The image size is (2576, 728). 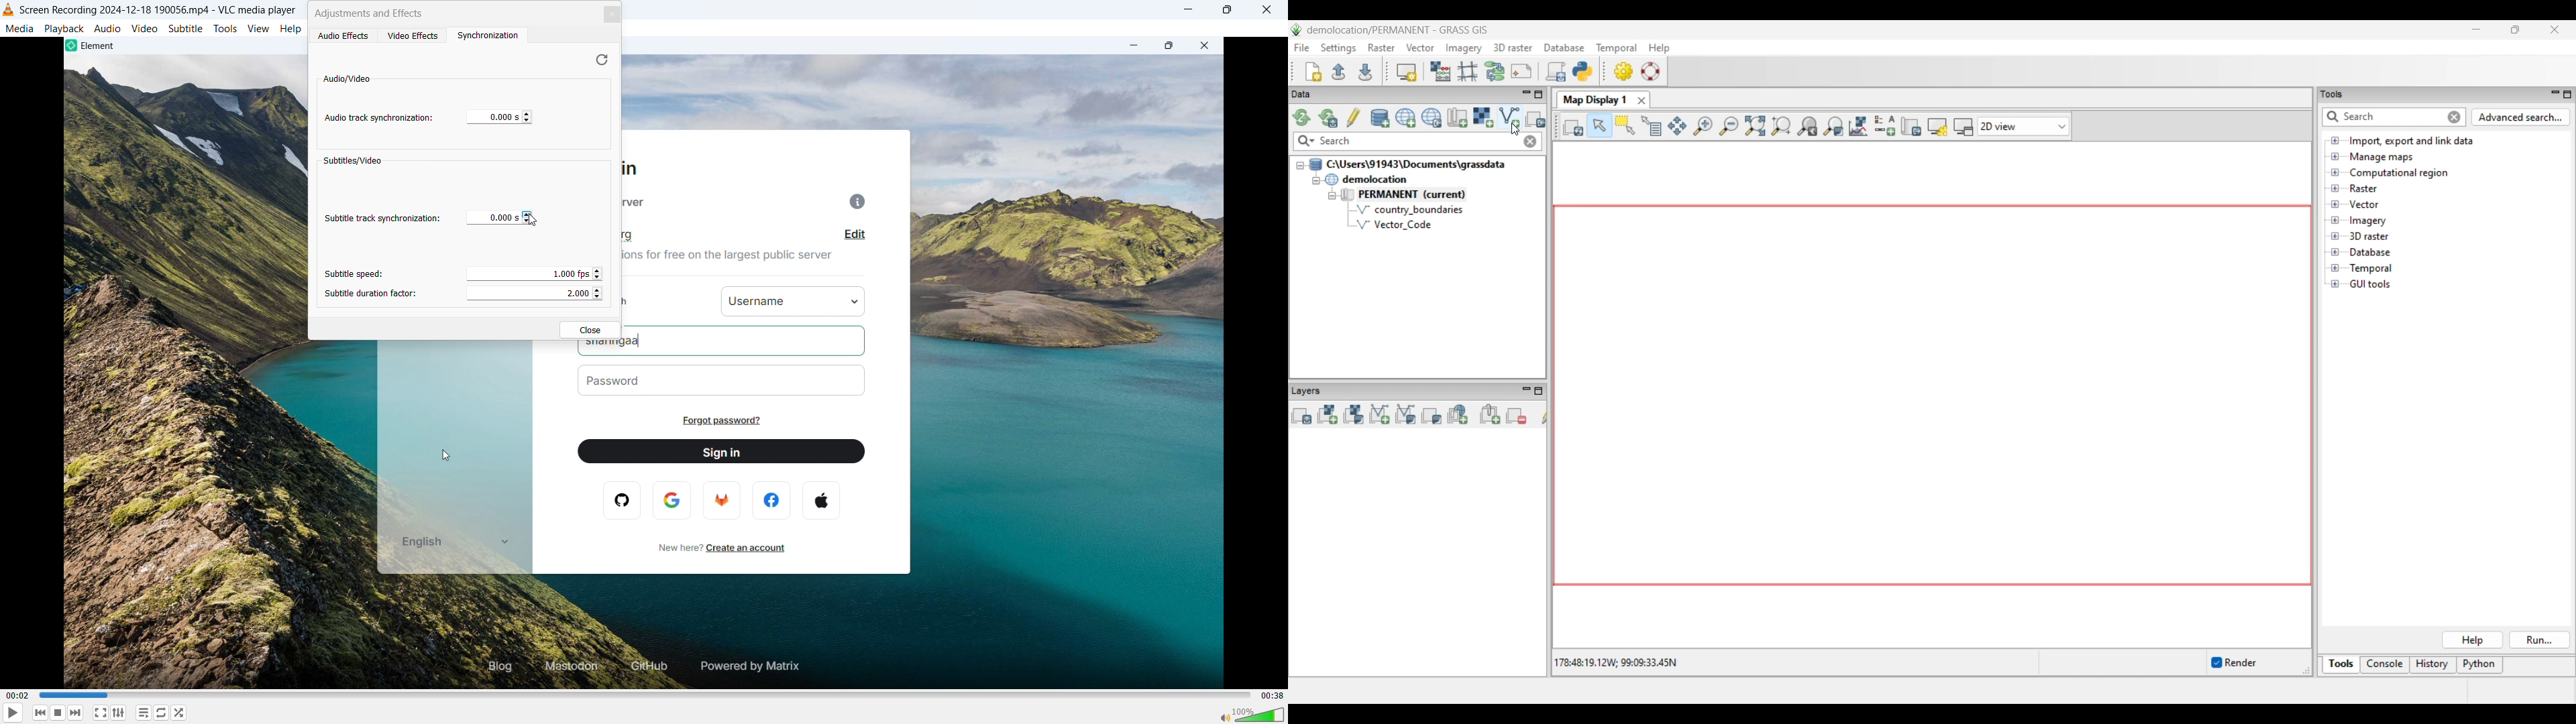 I want to click on apple logo, so click(x=820, y=501).